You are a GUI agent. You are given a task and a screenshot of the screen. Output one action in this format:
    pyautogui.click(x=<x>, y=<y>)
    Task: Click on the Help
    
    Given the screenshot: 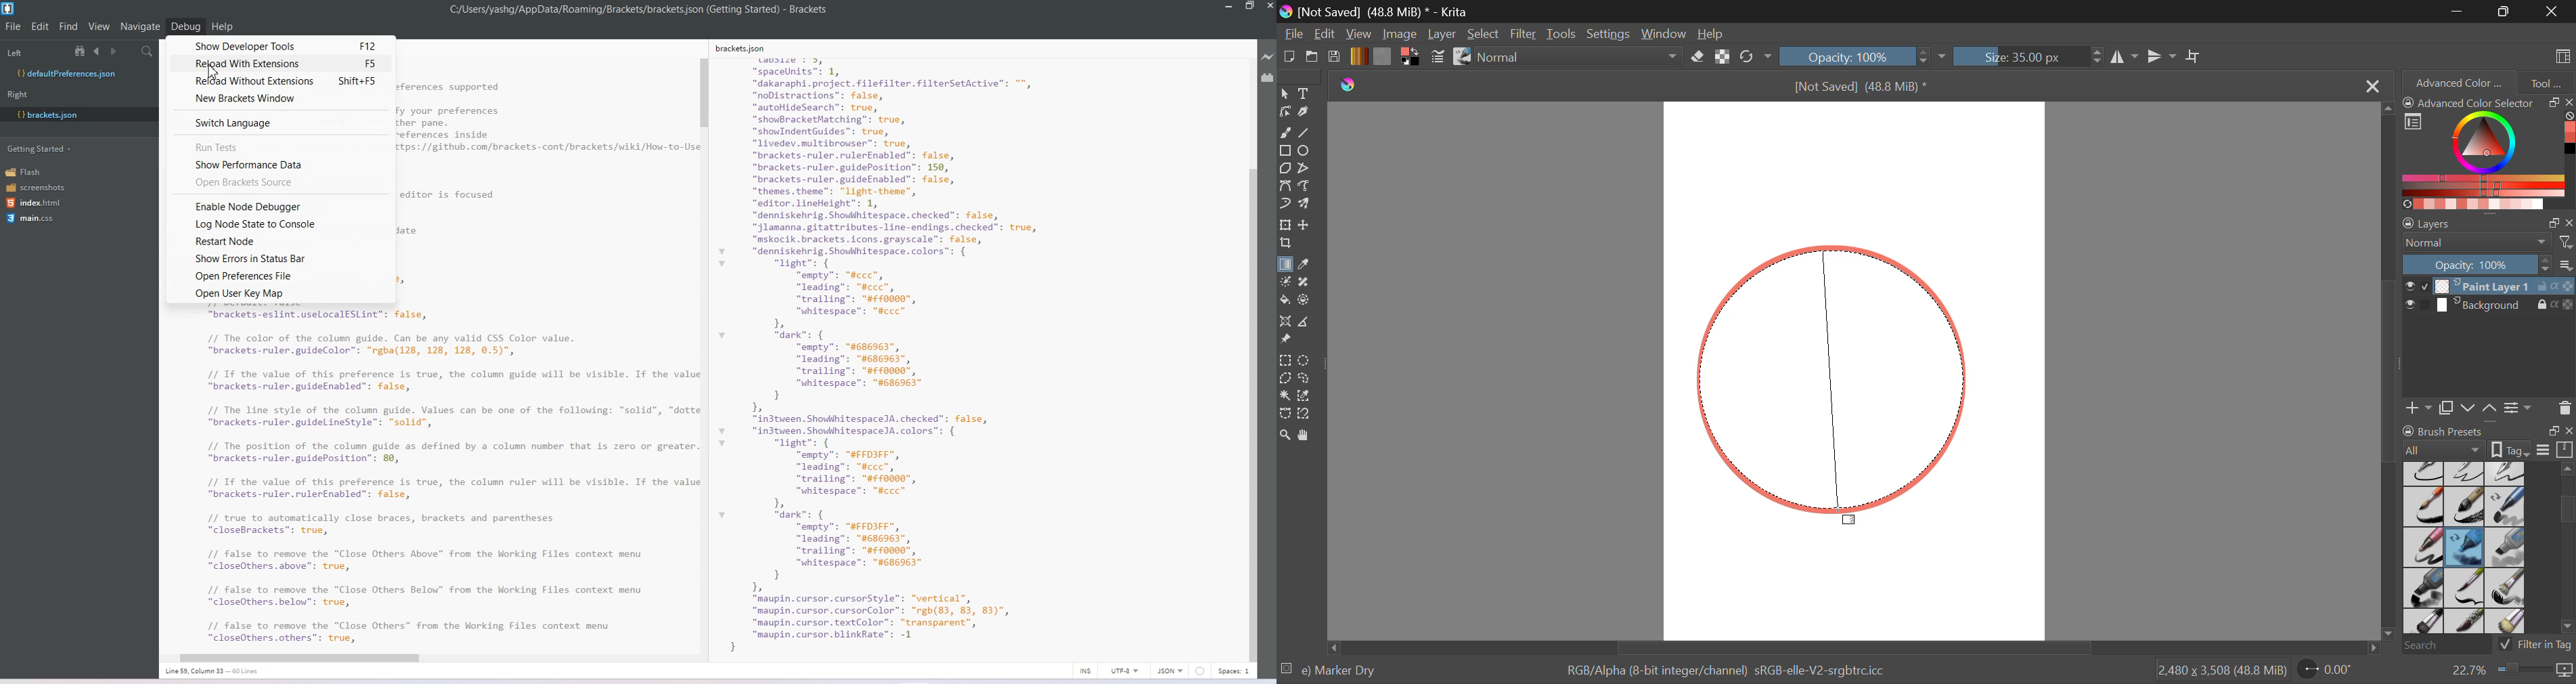 What is the action you would take?
    pyautogui.click(x=1712, y=35)
    